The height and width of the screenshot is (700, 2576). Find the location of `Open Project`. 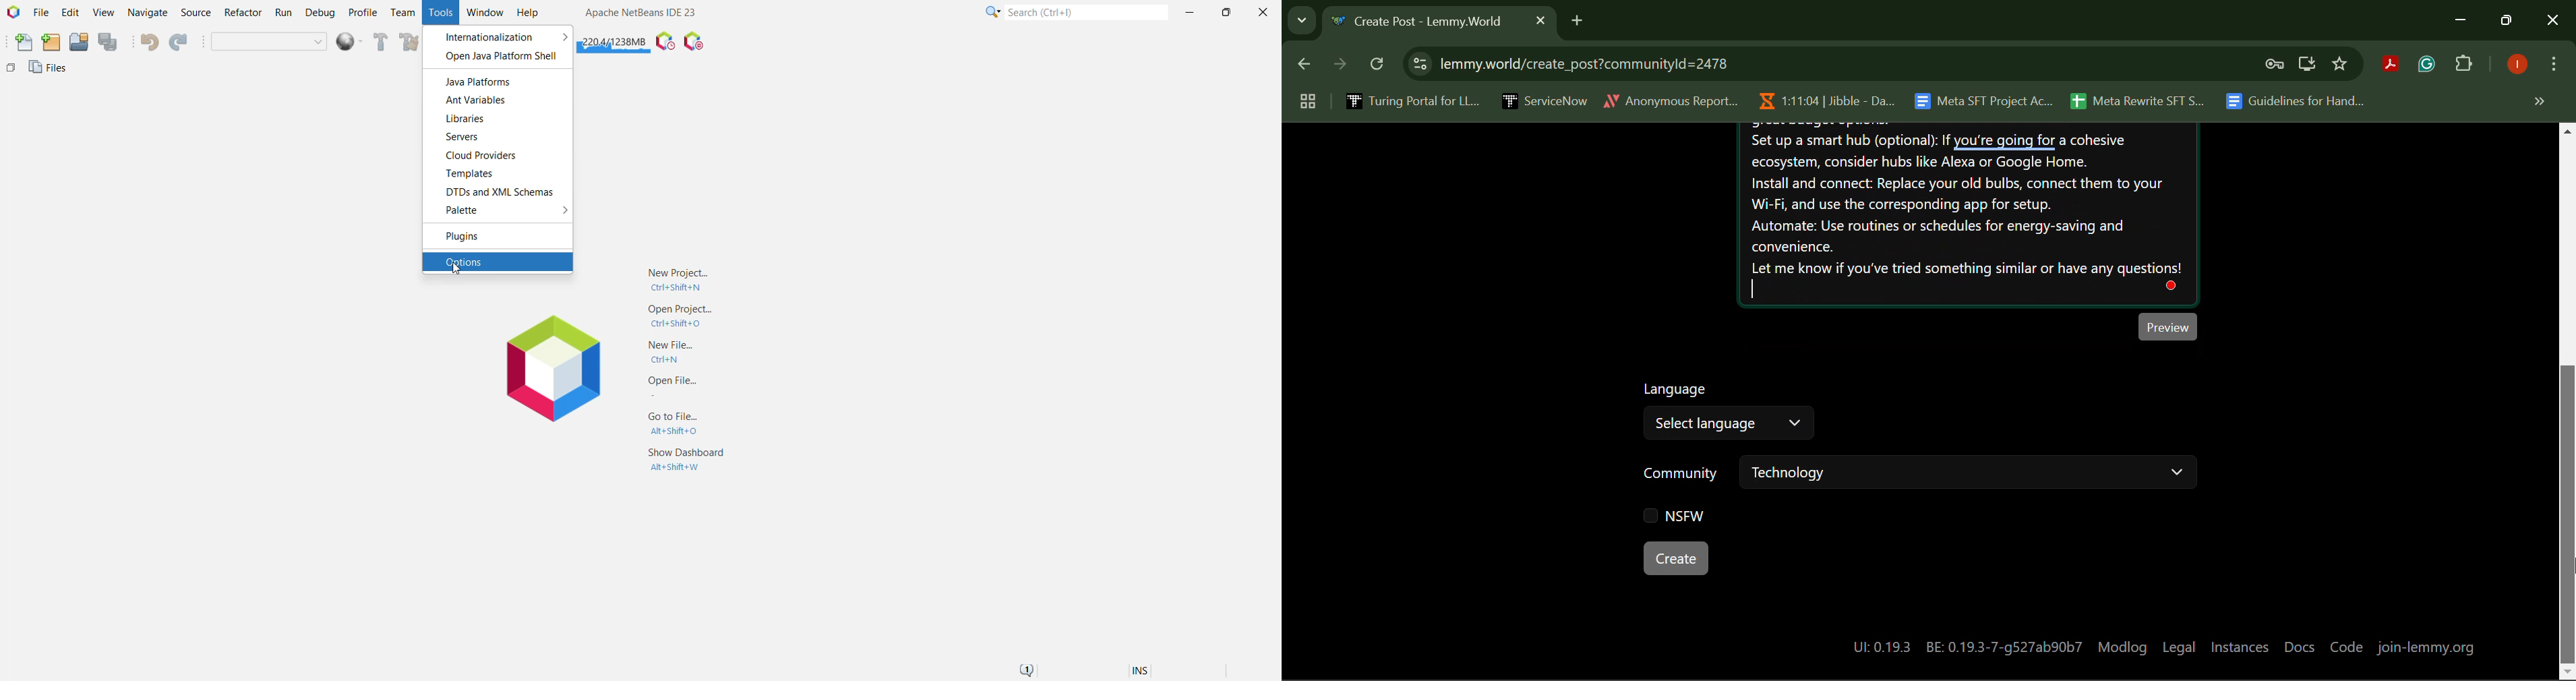

Open Project is located at coordinates (680, 314).